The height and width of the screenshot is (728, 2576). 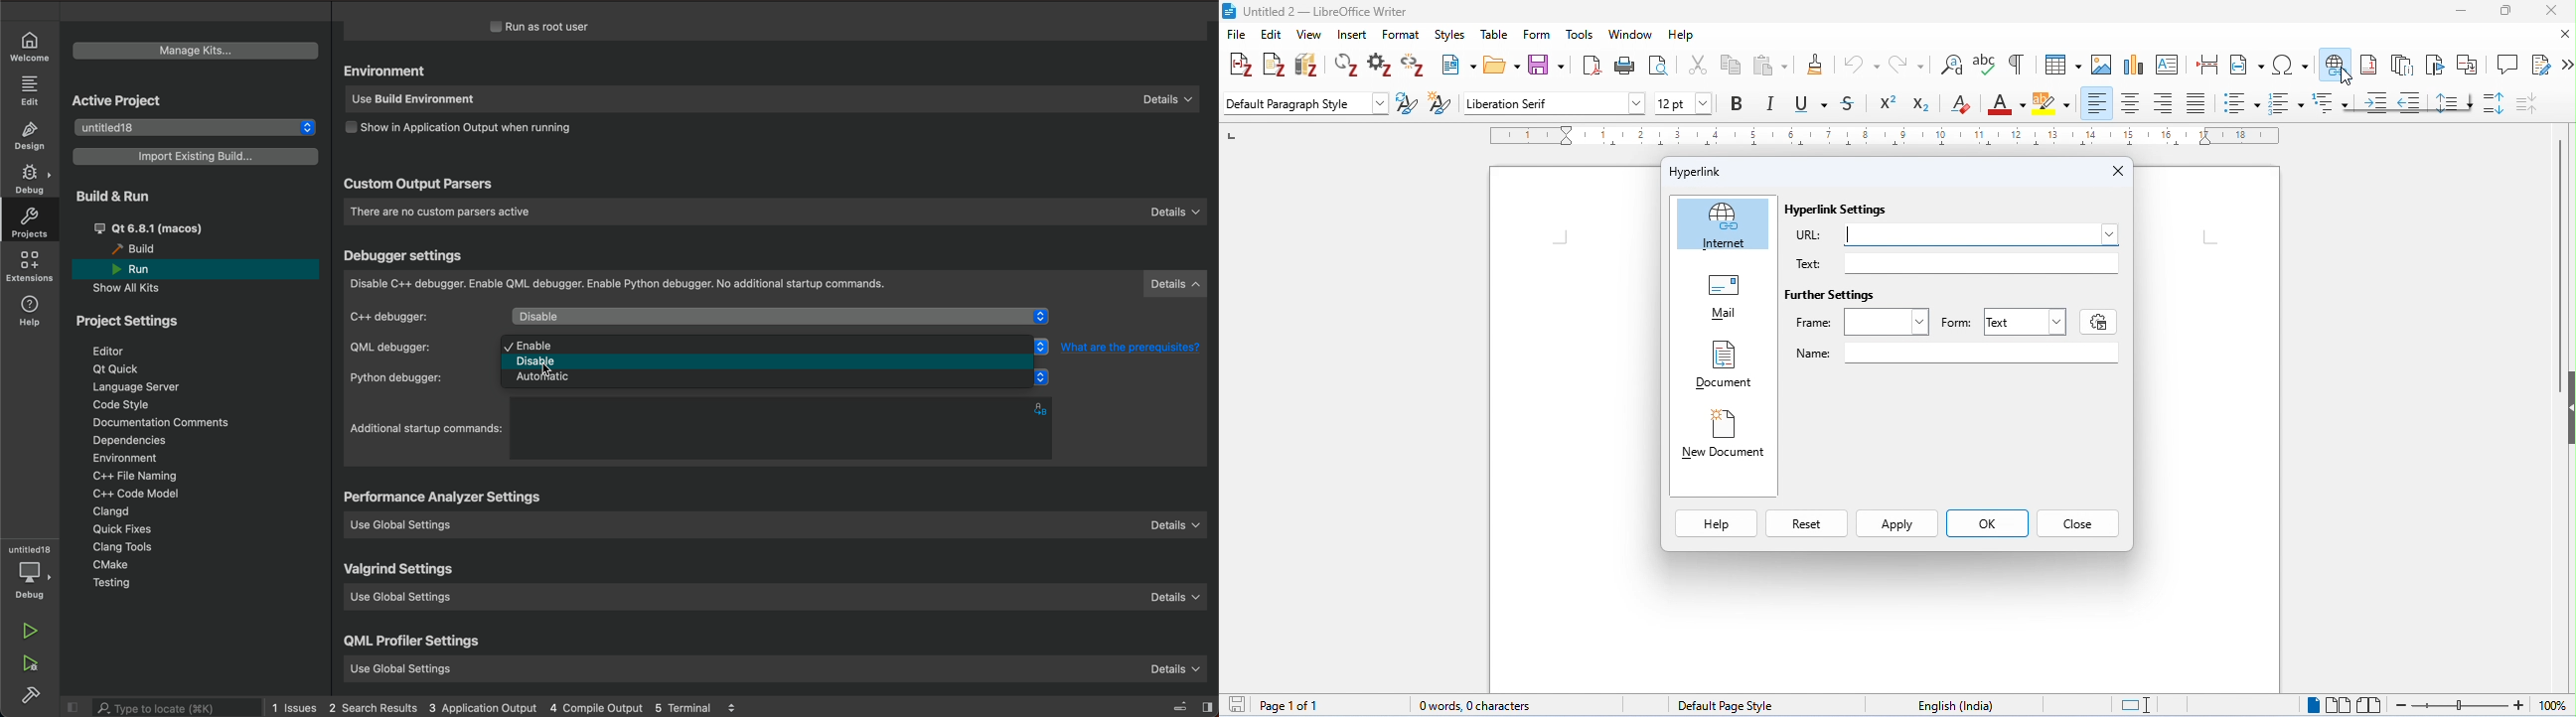 I want to click on italics, so click(x=1772, y=103).